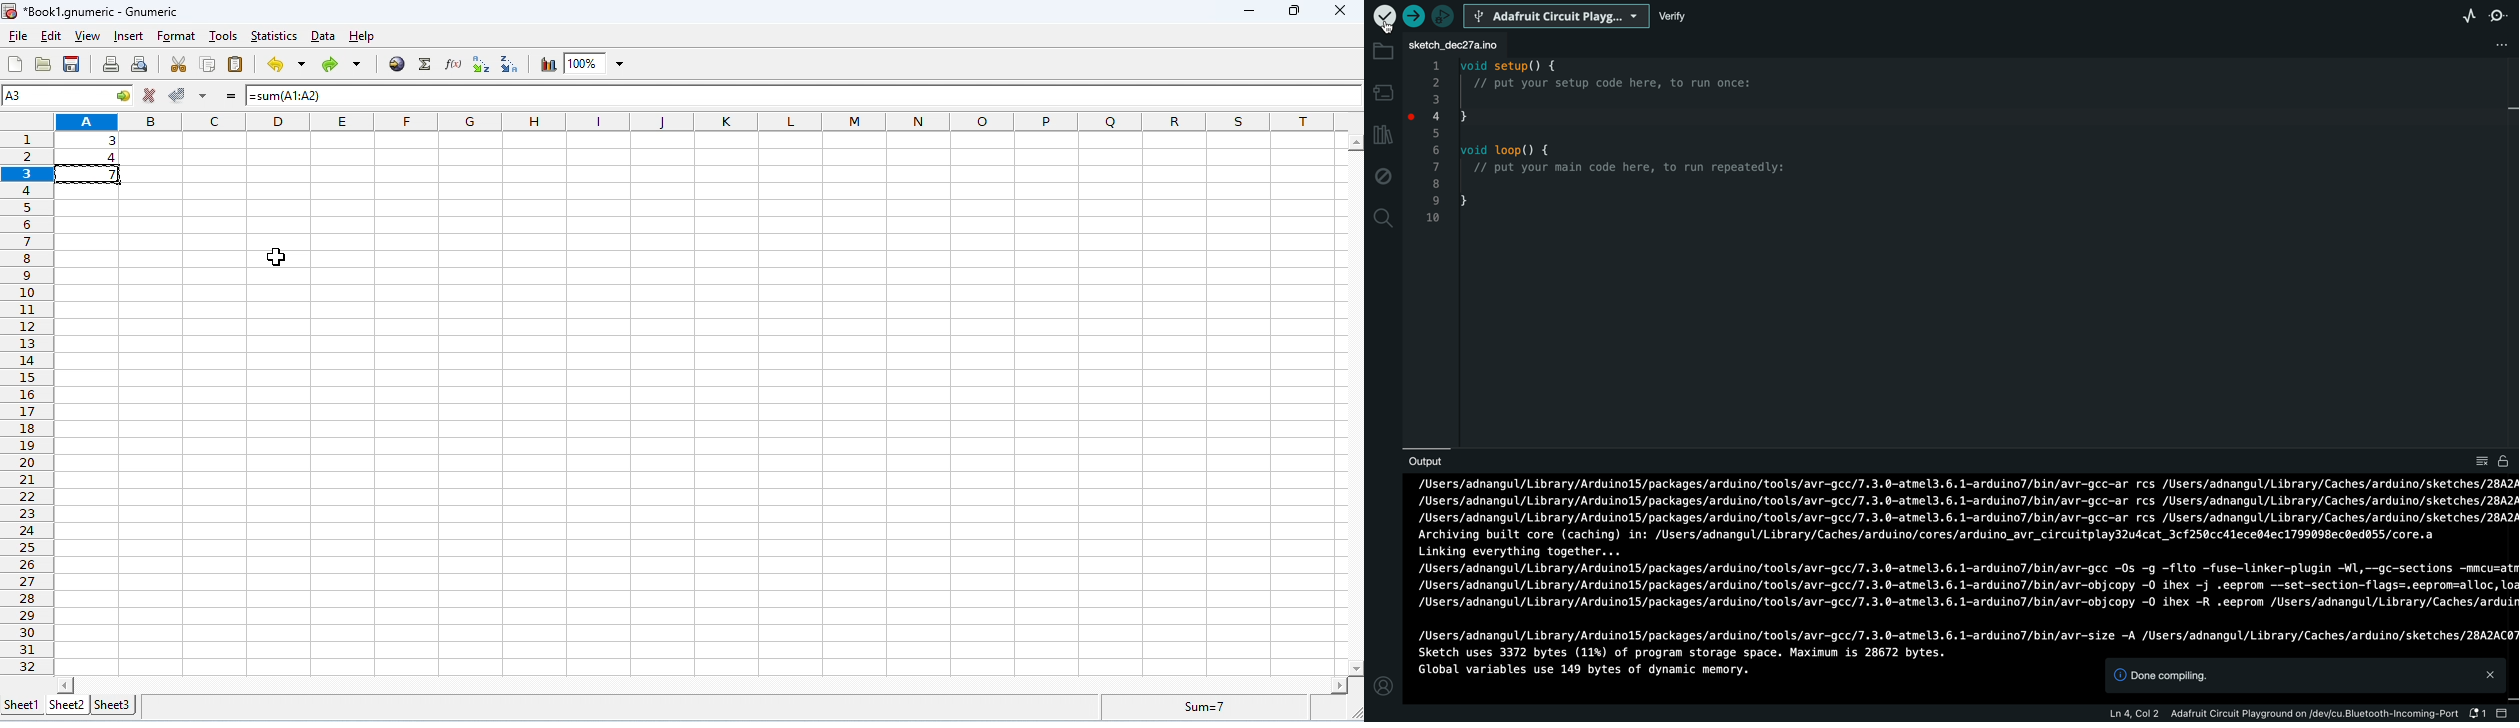 This screenshot has width=2520, height=728. What do you see at coordinates (338, 65) in the screenshot?
I see `redo` at bounding box center [338, 65].